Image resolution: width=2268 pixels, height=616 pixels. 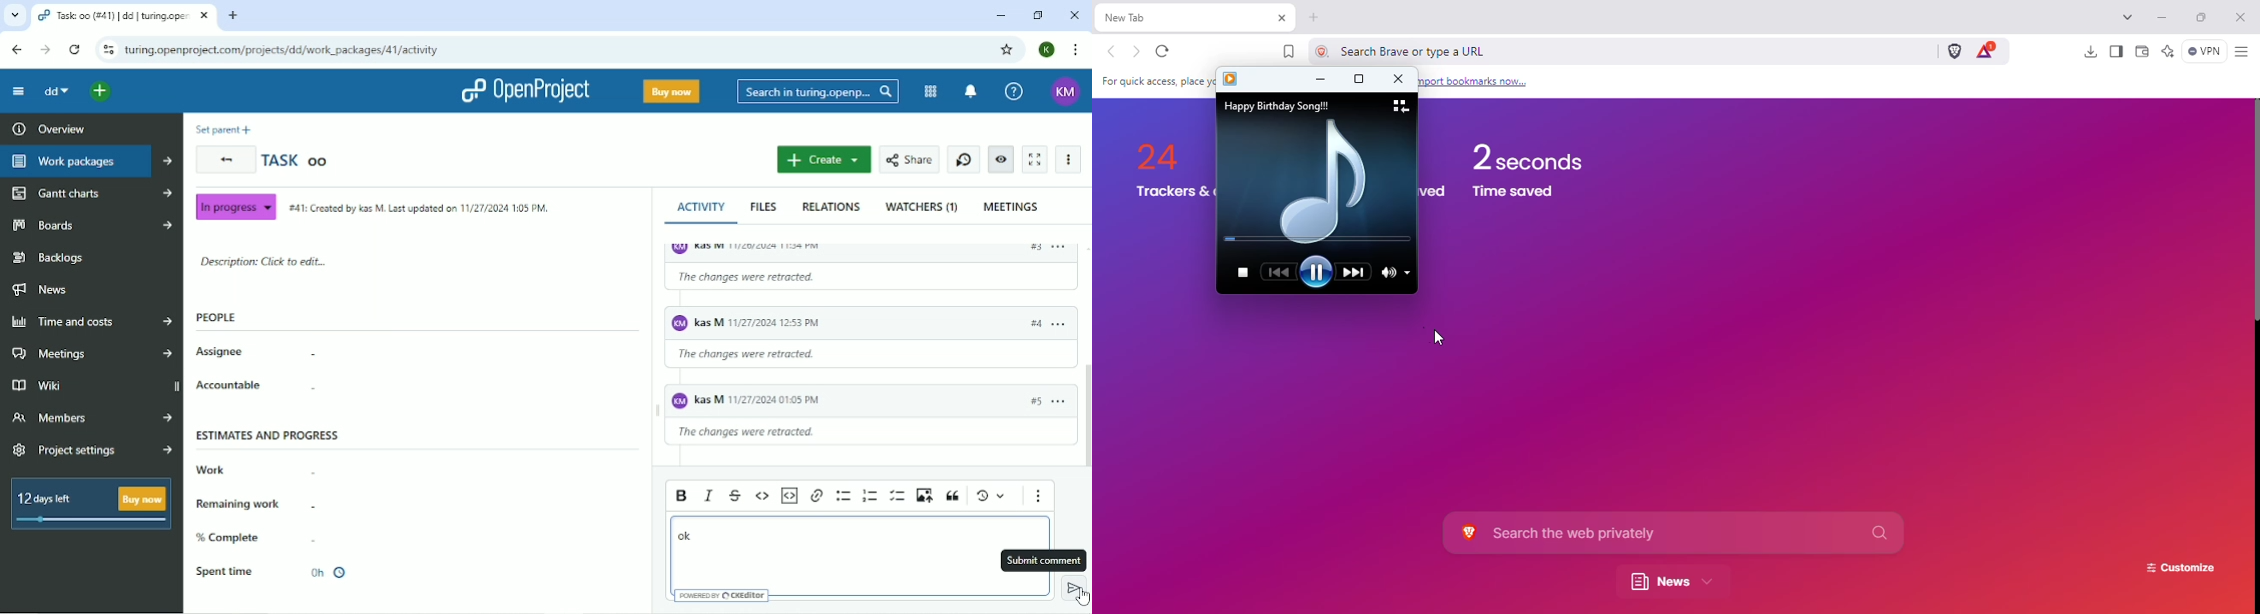 I want to click on , so click(x=1151, y=81).